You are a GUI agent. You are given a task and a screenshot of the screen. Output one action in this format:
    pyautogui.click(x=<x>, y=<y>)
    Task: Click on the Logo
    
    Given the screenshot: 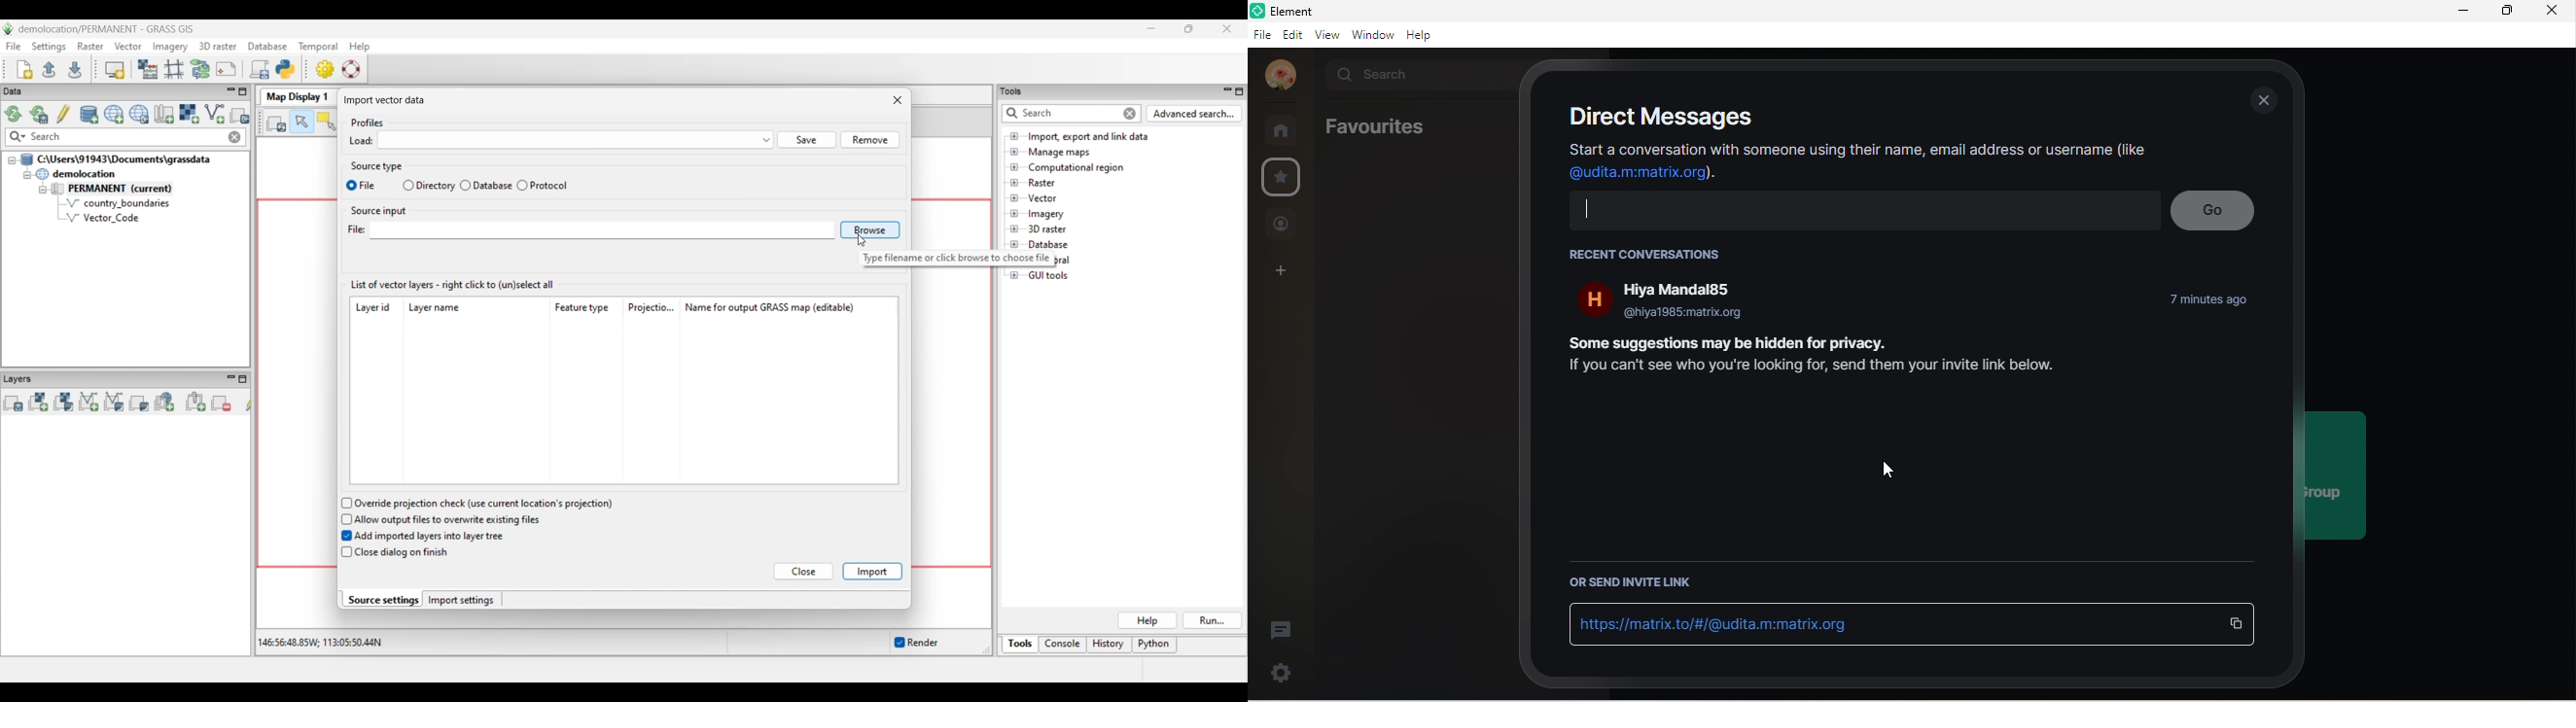 What is the action you would take?
    pyautogui.click(x=1258, y=10)
    